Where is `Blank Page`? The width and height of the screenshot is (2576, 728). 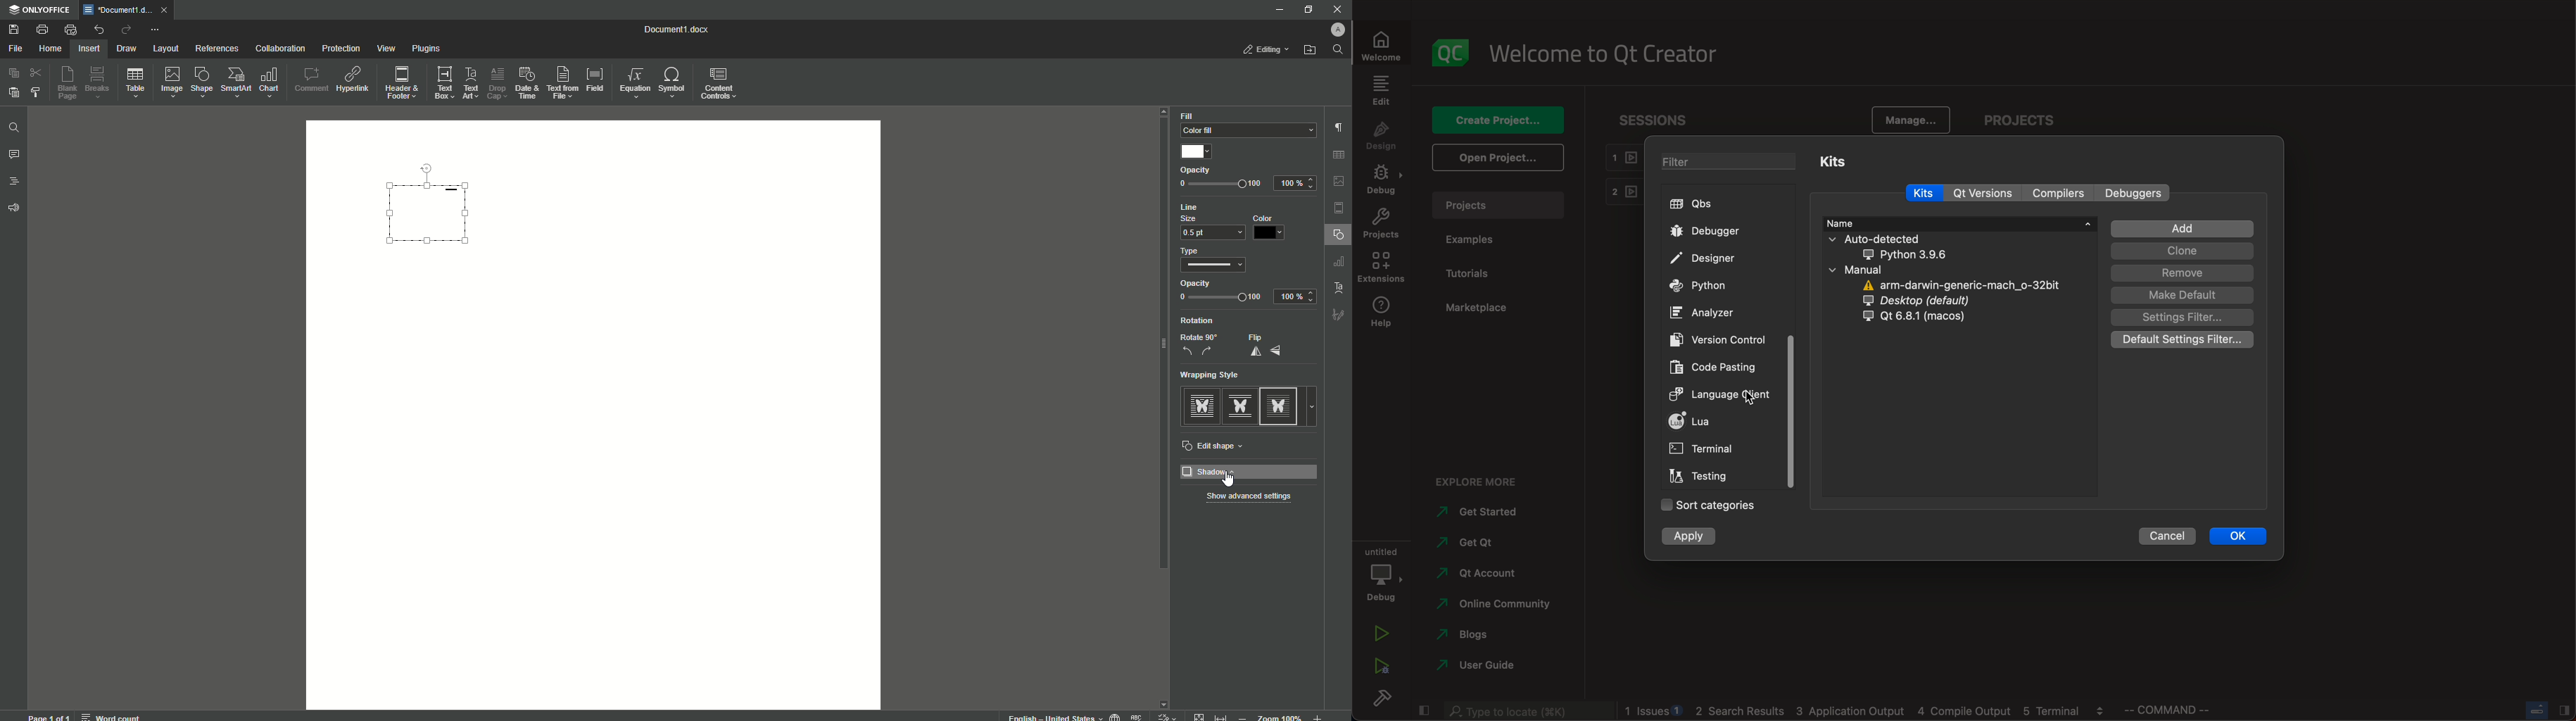 Blank Page is located at coordinates (68, 82).